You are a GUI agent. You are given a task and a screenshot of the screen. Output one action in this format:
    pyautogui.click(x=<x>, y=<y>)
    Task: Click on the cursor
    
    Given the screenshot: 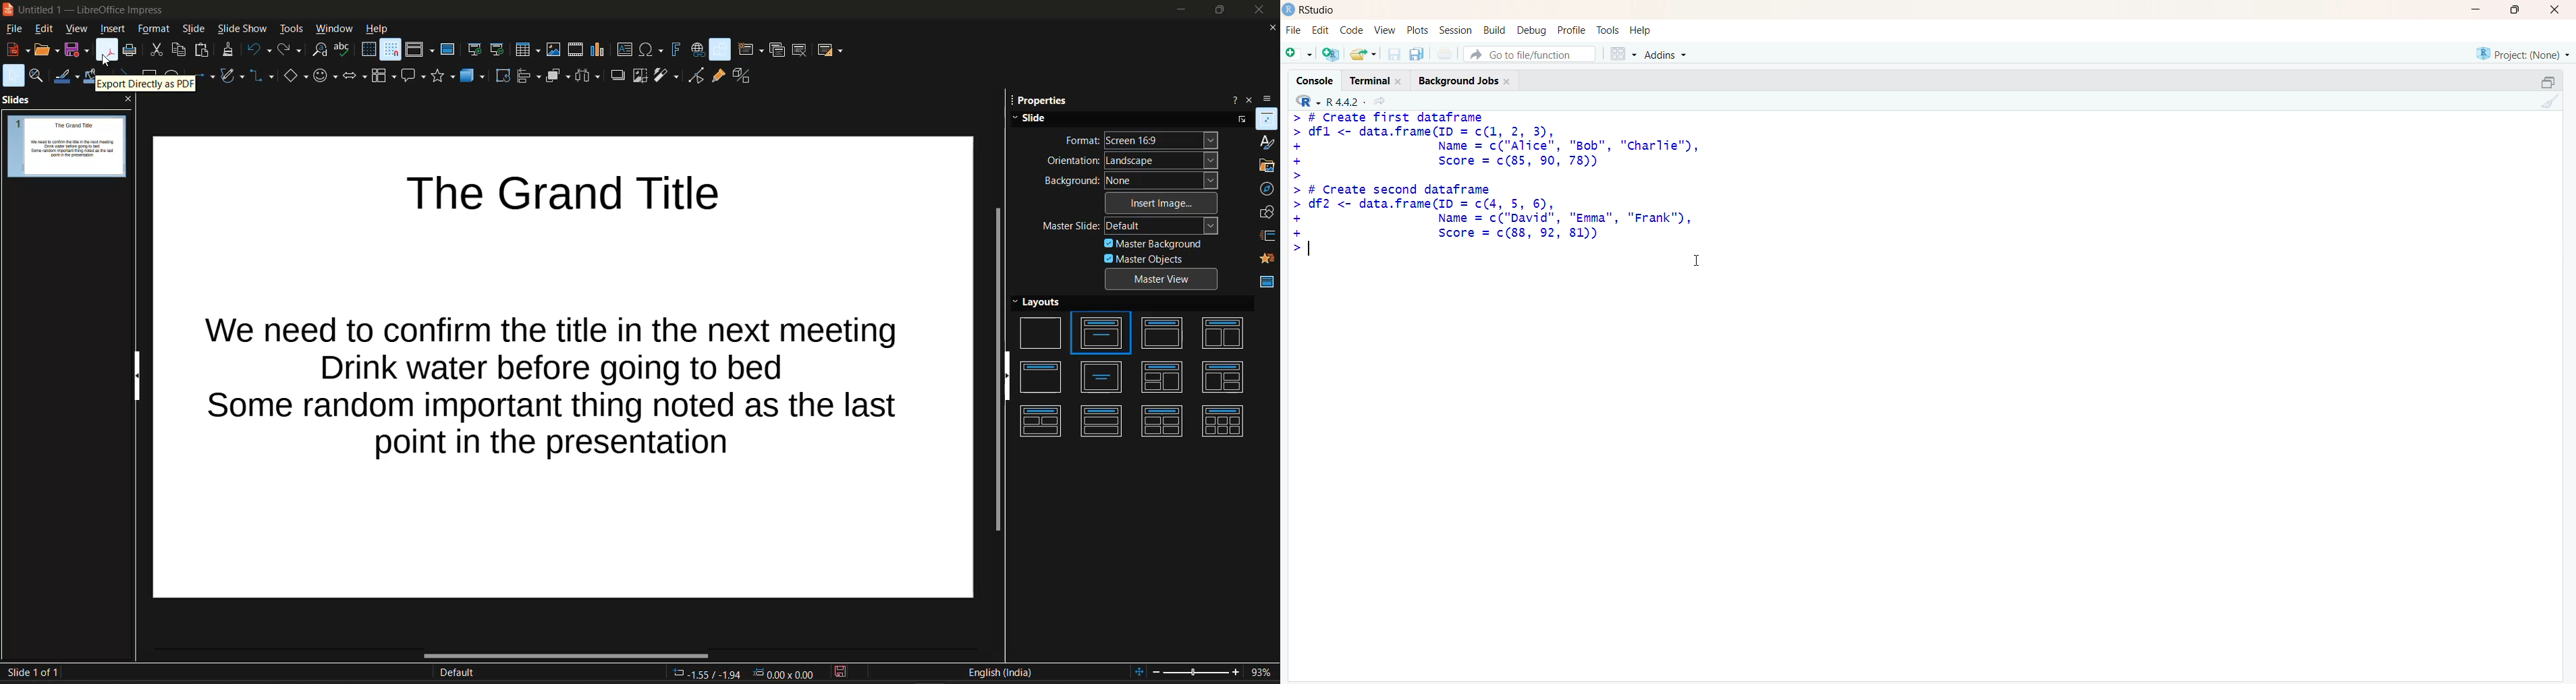 What is the action you would take?
    pyautogui.click(x=1697, y=260)
    